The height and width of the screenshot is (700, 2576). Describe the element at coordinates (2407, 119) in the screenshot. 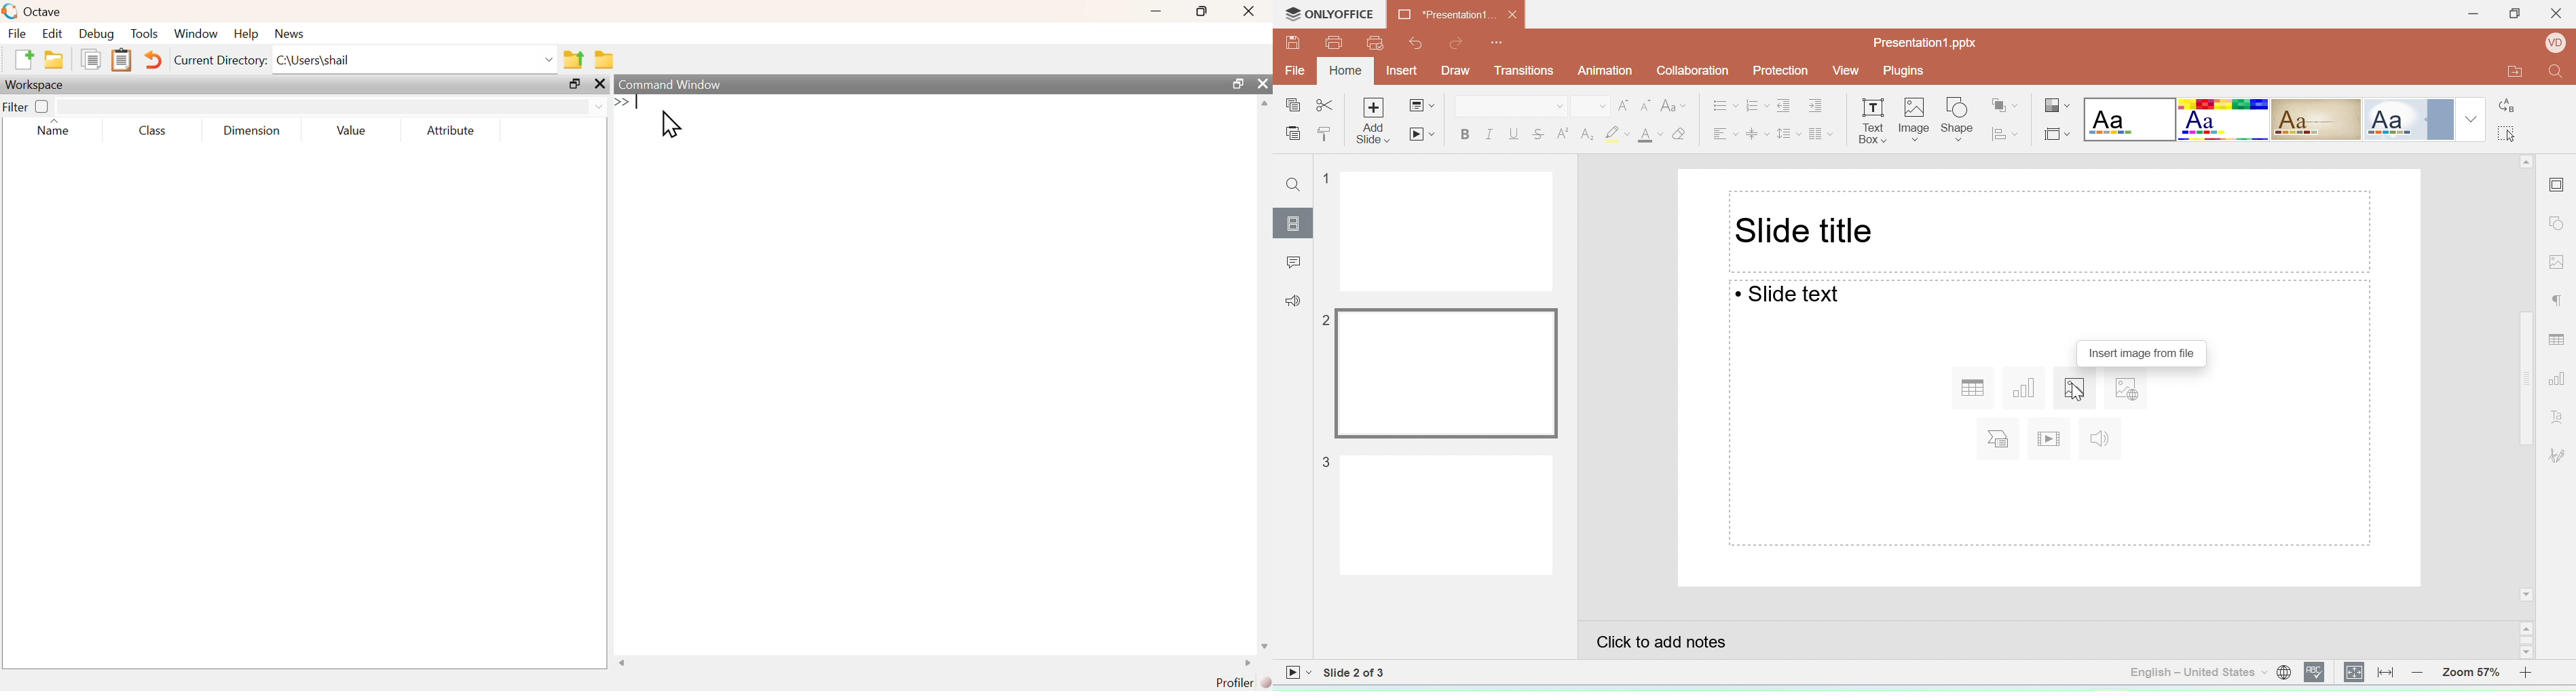

I see `Office` at that location.